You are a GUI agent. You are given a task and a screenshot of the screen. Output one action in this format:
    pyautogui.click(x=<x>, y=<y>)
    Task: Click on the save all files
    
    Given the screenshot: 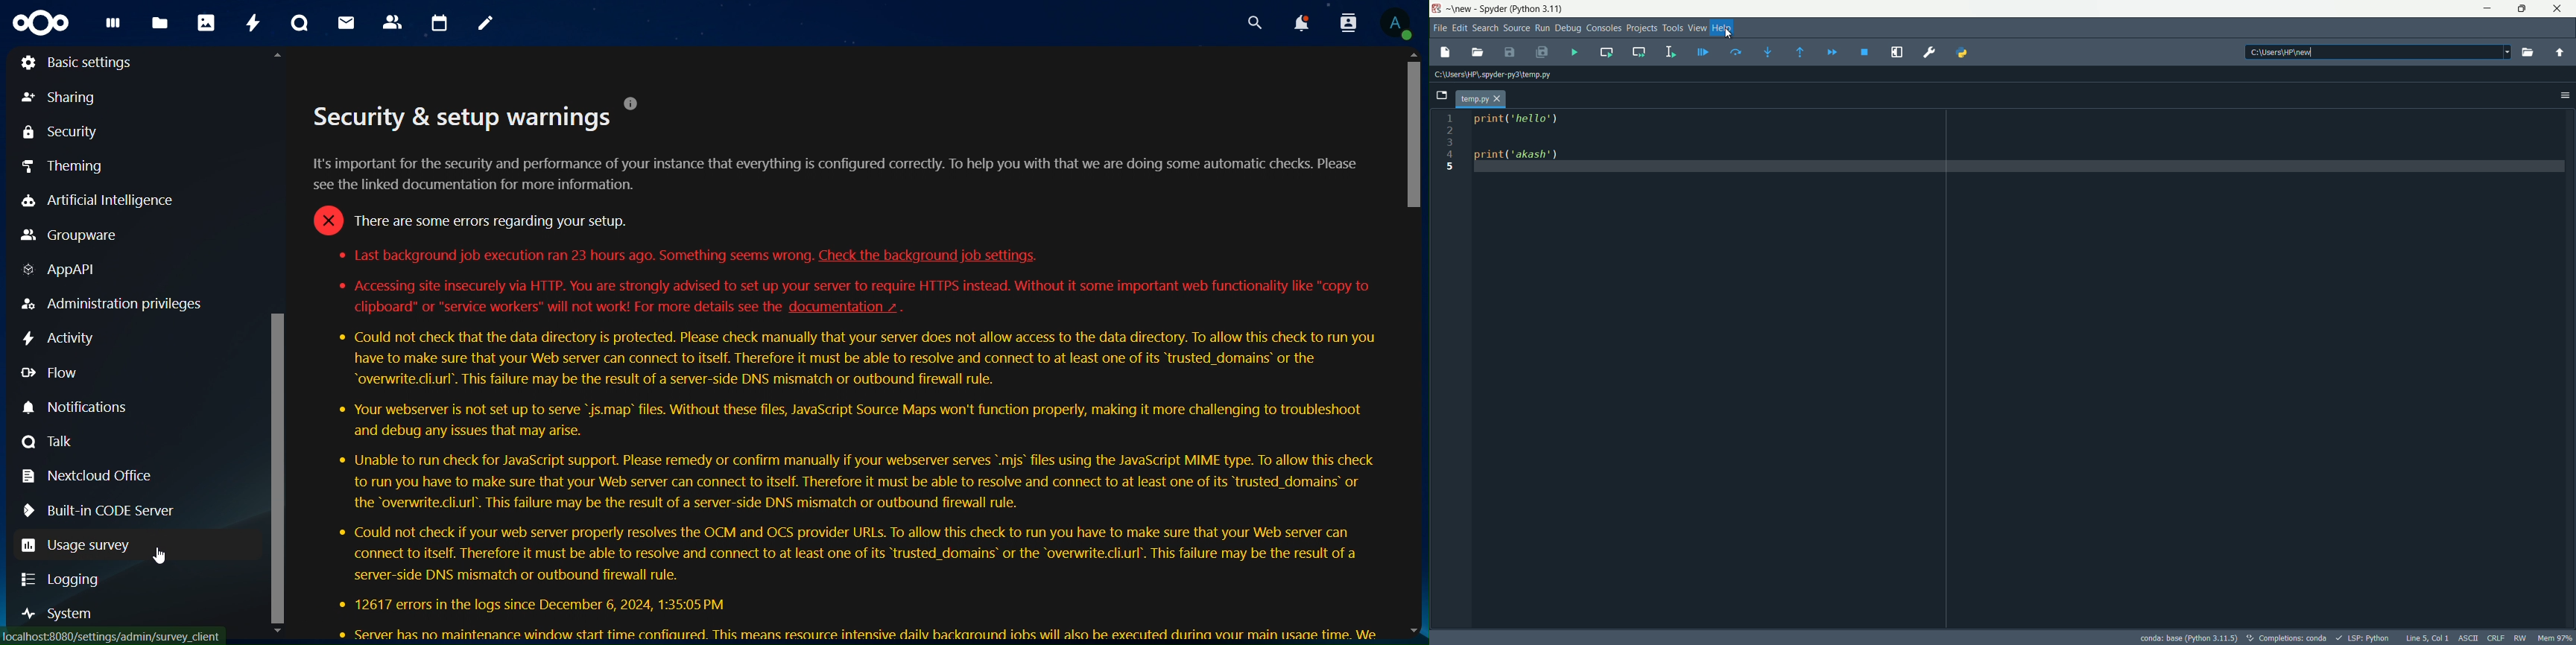 What is the action you would take?
    pyautogui.click(x=1544, y=53)
    